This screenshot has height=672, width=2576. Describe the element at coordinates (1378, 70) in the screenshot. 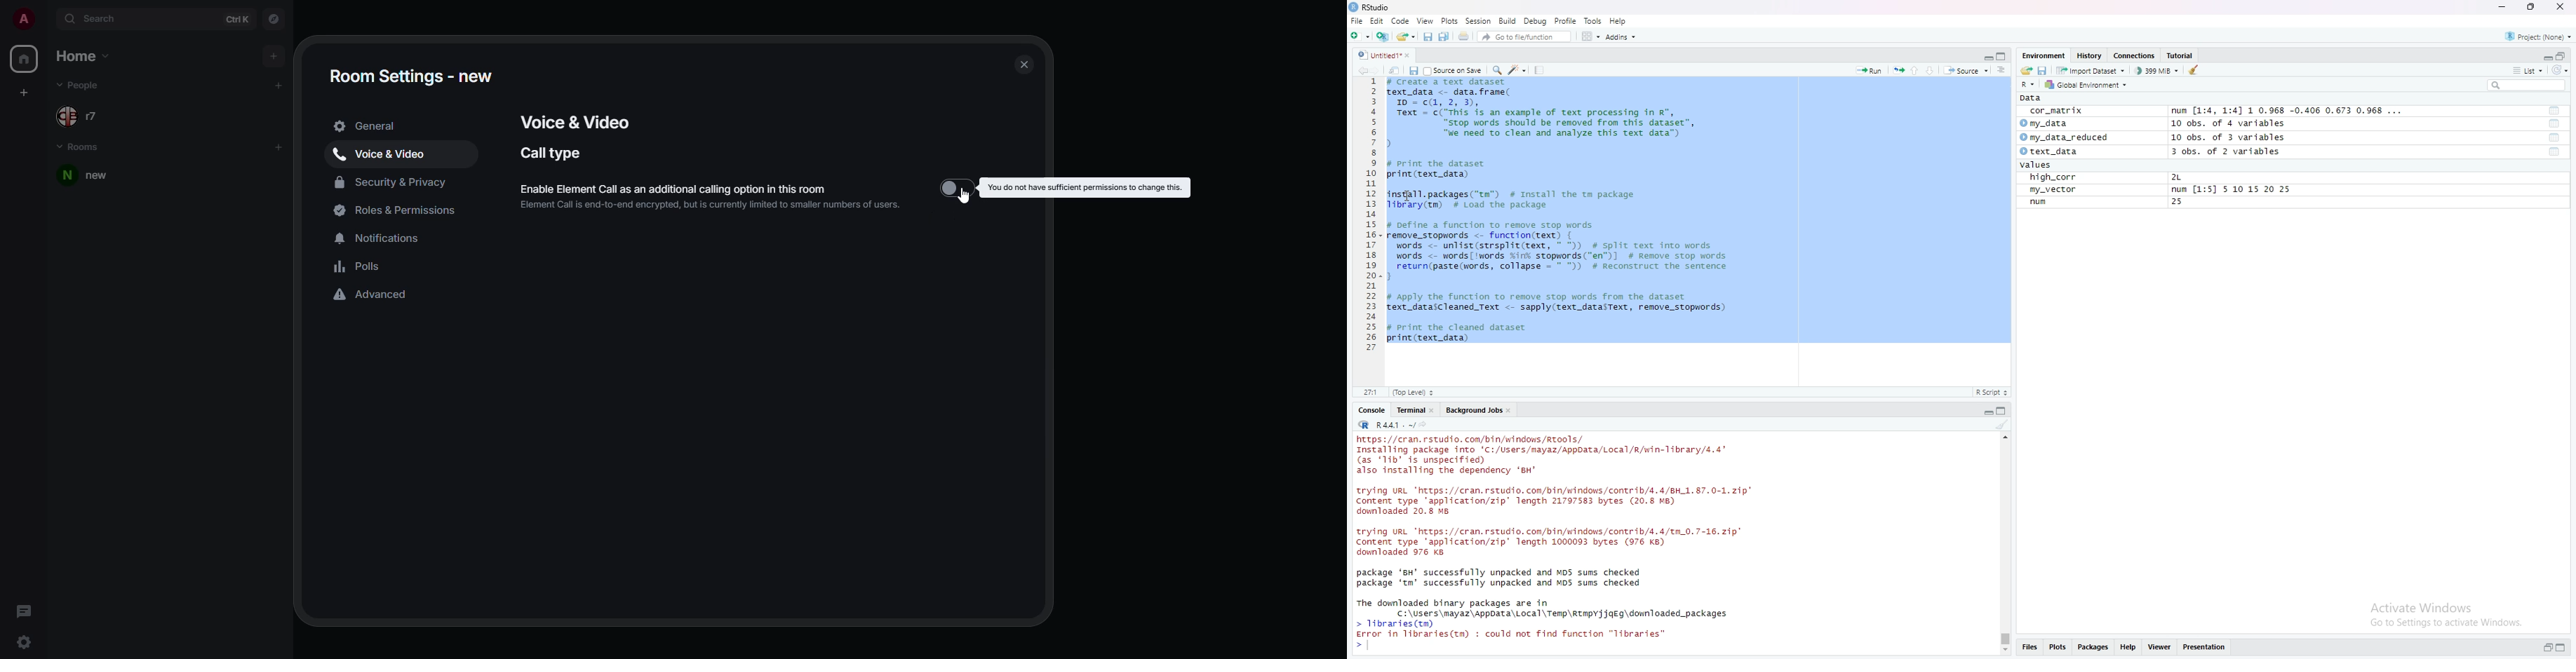

I see `go forward` at that location.